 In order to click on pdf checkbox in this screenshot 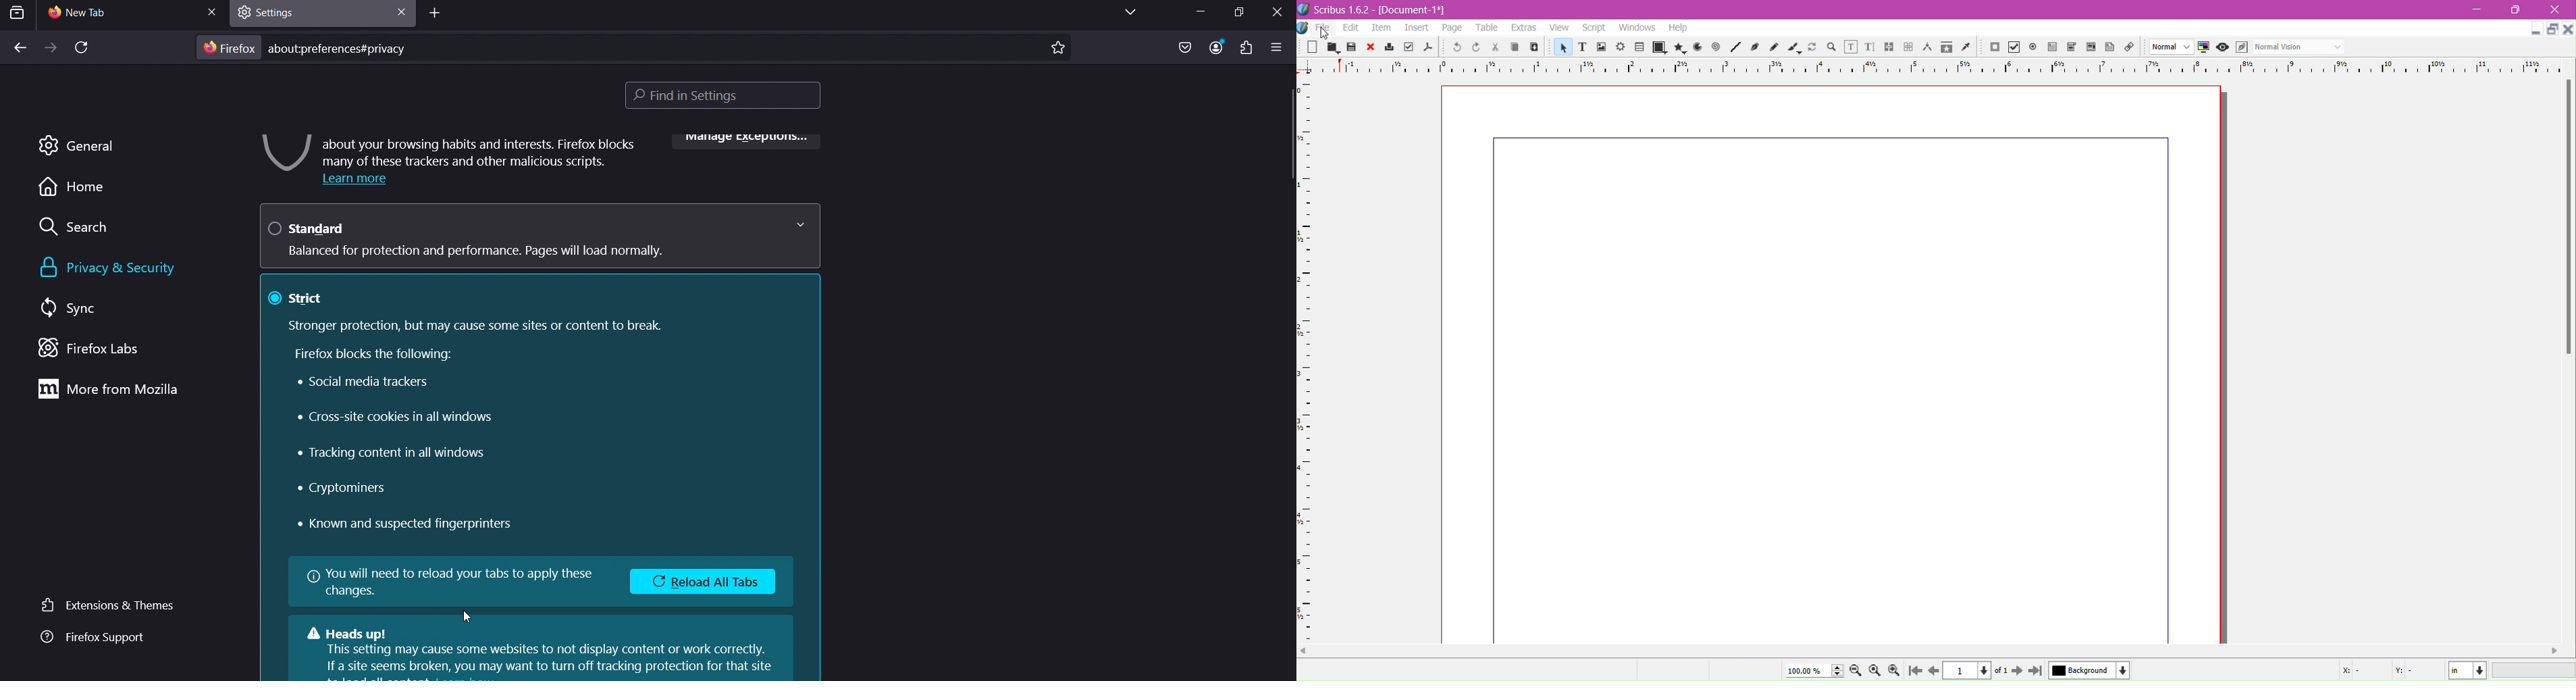, I will do `click(2052, 47)`.